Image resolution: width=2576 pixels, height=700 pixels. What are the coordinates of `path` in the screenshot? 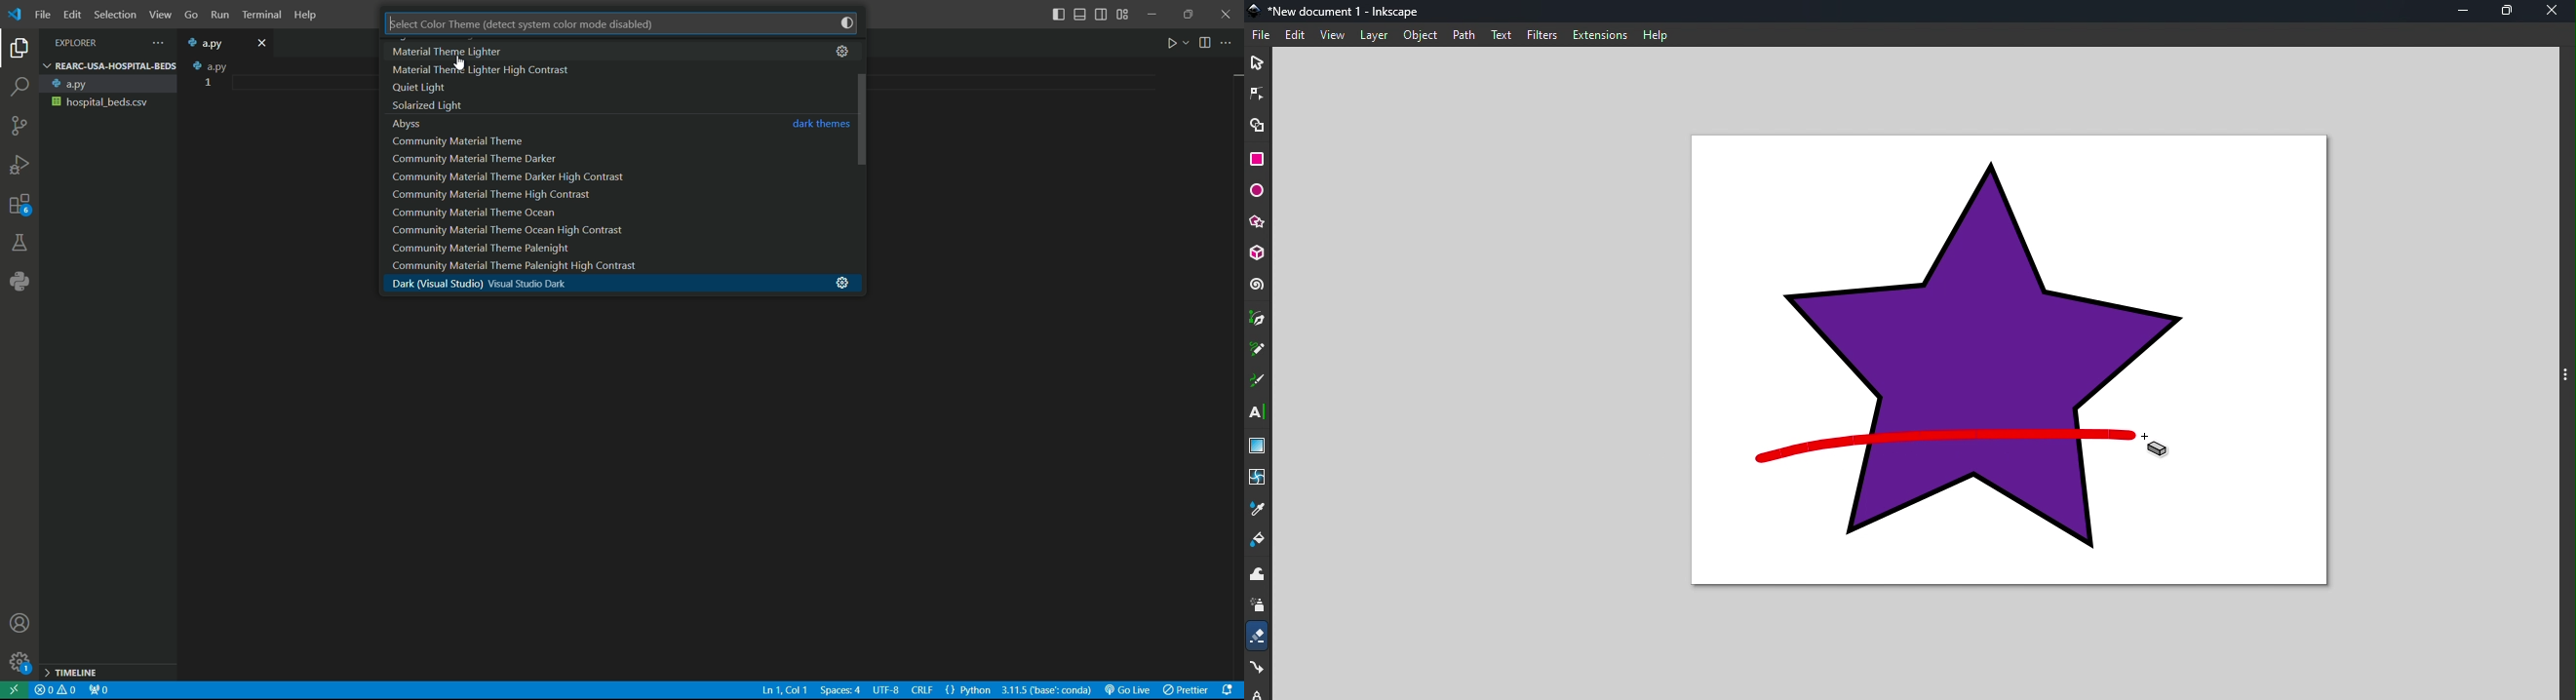 It's located at (1467, 35).